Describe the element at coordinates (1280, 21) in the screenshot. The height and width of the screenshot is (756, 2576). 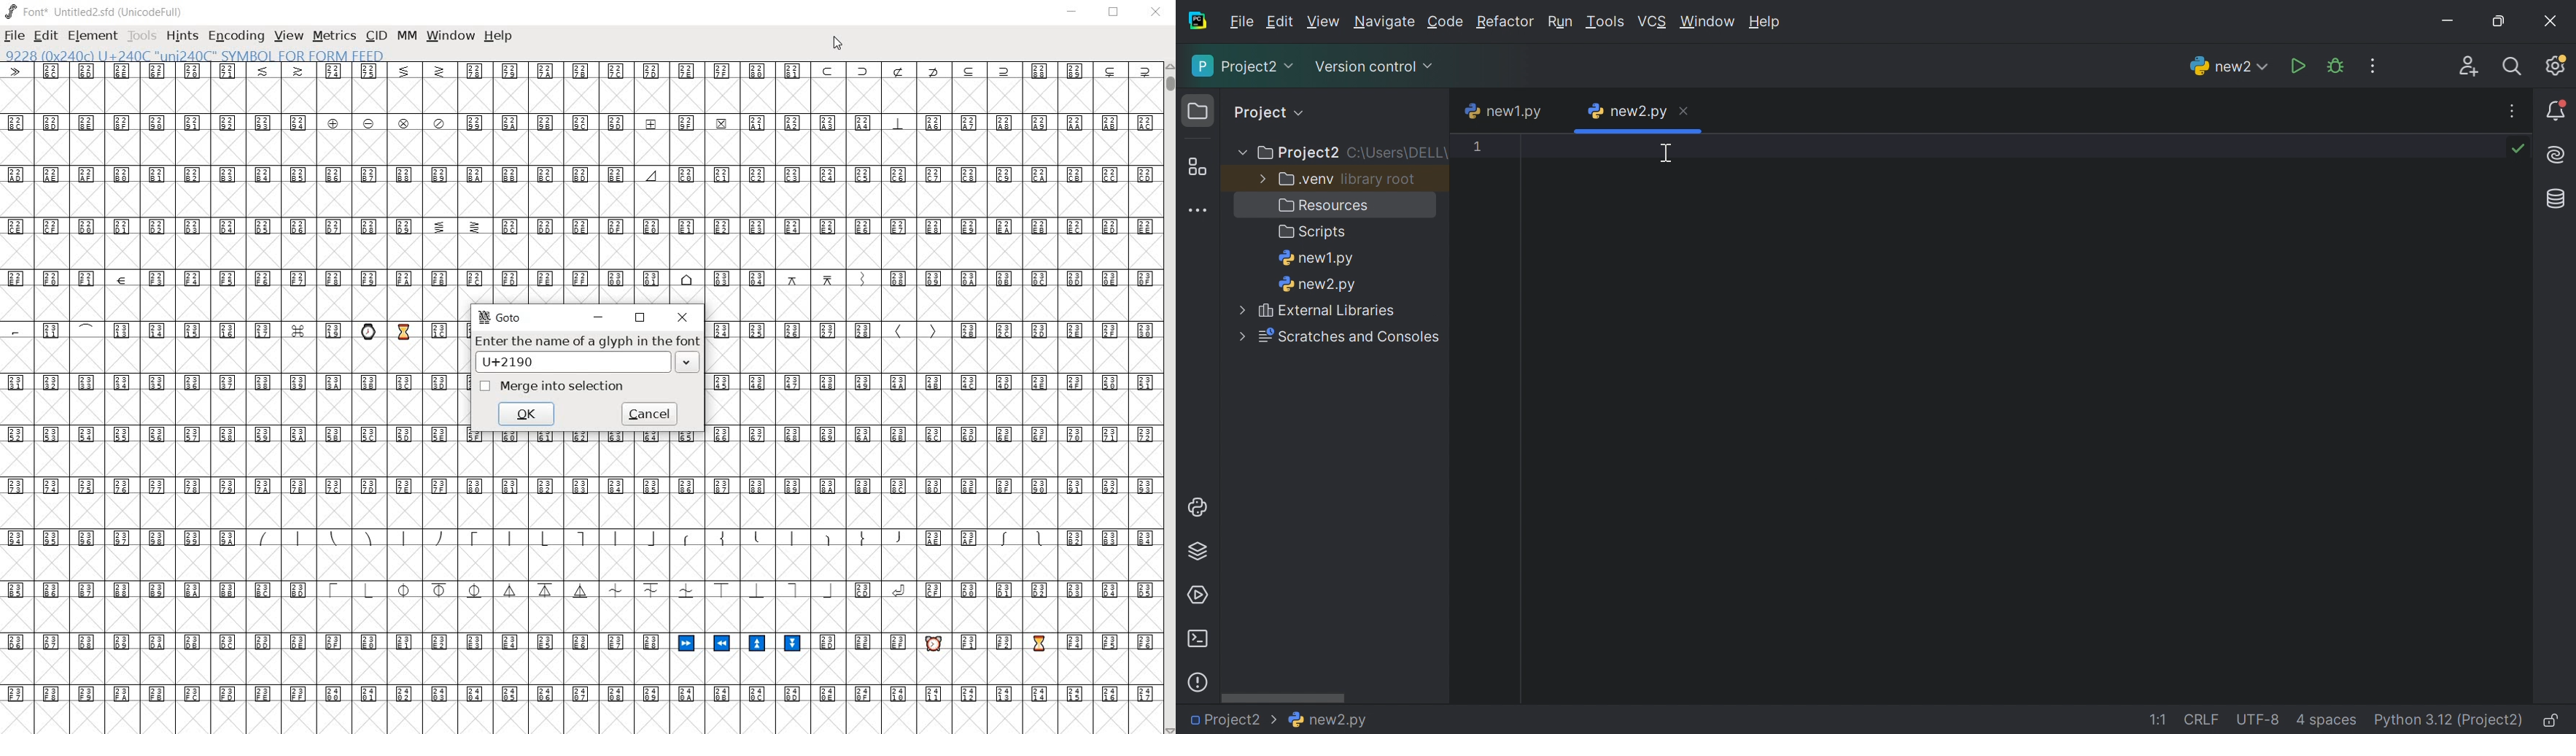
I see `Edit` at that location.